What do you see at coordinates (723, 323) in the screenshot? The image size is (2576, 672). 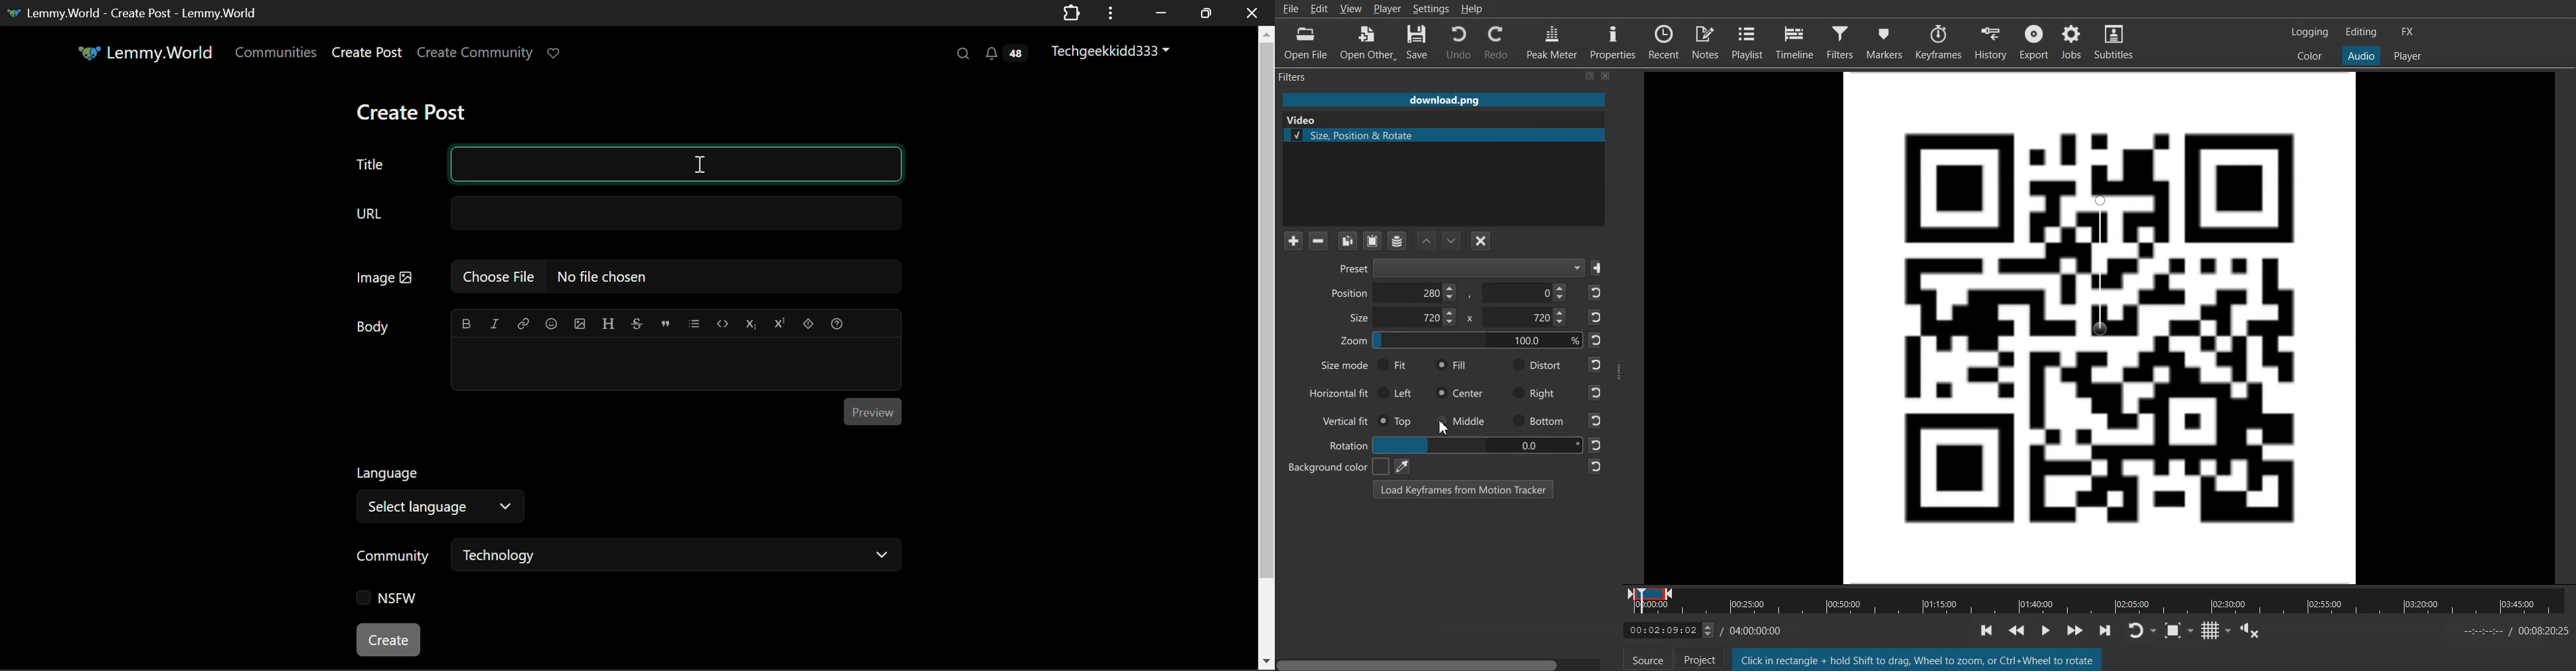 I see `code` at bounding box center [723, 323].